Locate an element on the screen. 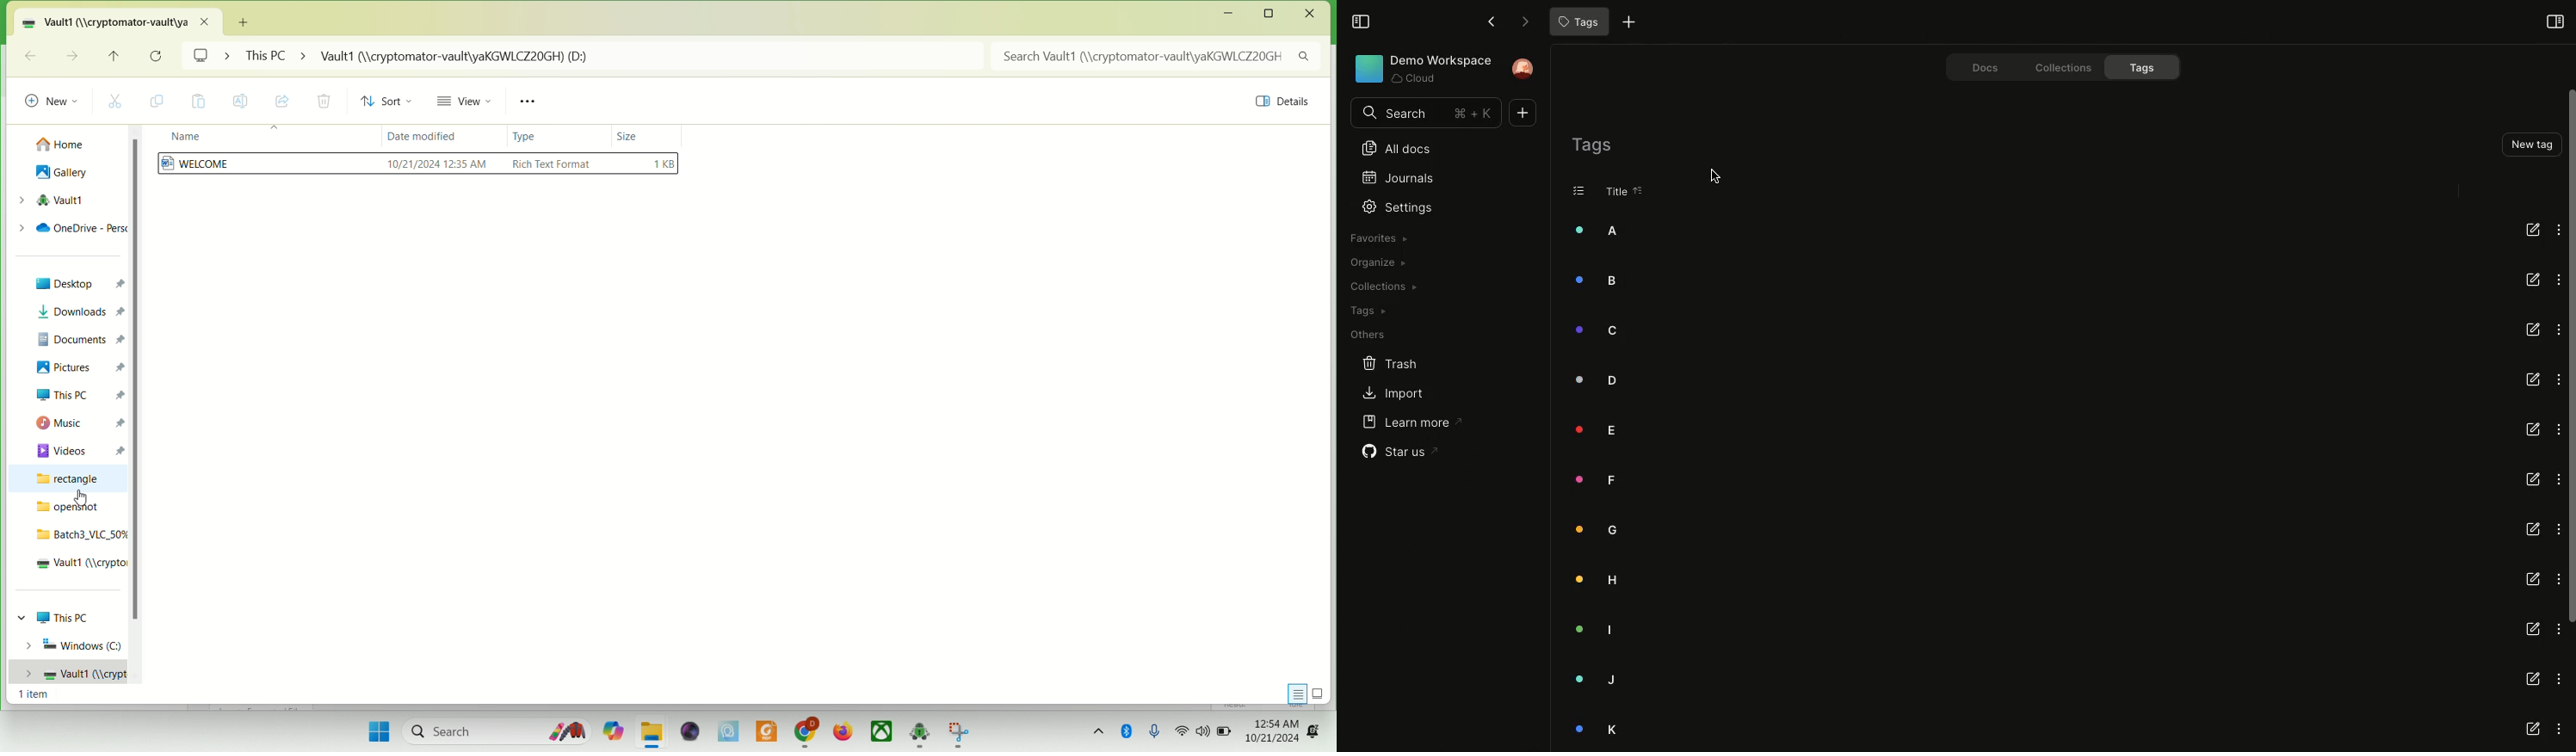 The width and height of the screenshot is (2576, 756). D is located at coordinates (1599, 379).